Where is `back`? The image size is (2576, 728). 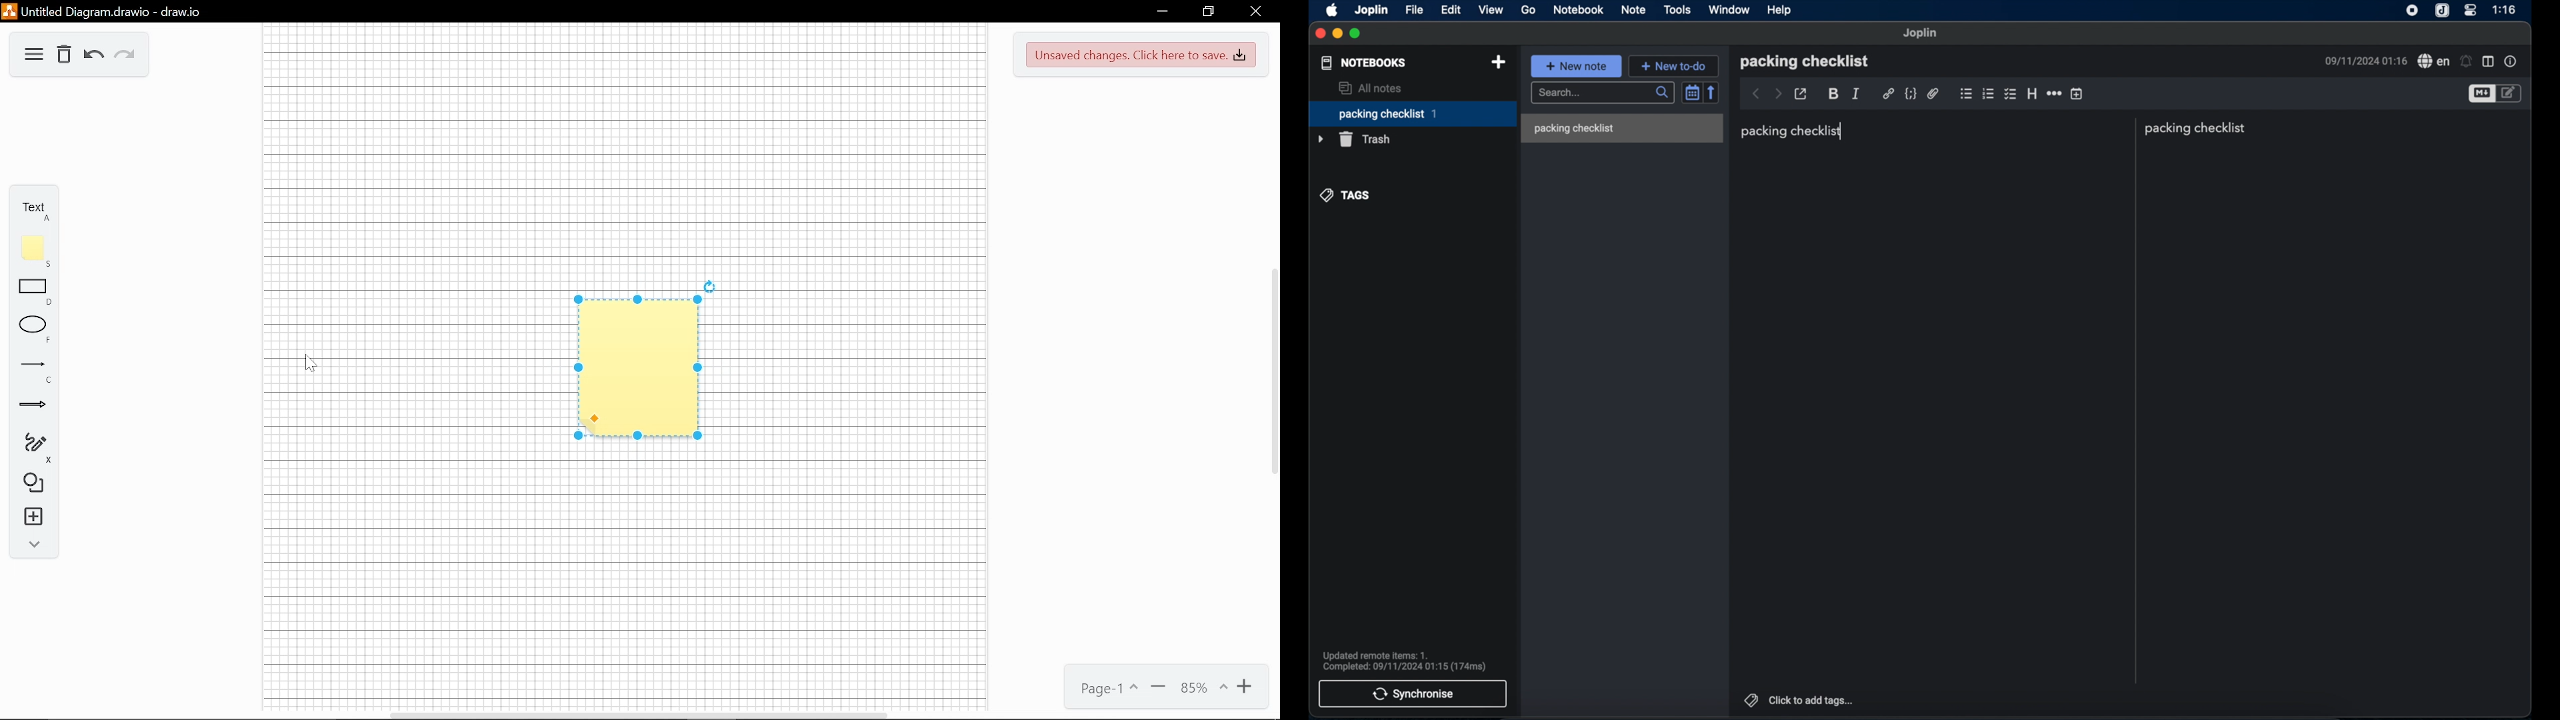
back is located at coordinates (1756, 94).